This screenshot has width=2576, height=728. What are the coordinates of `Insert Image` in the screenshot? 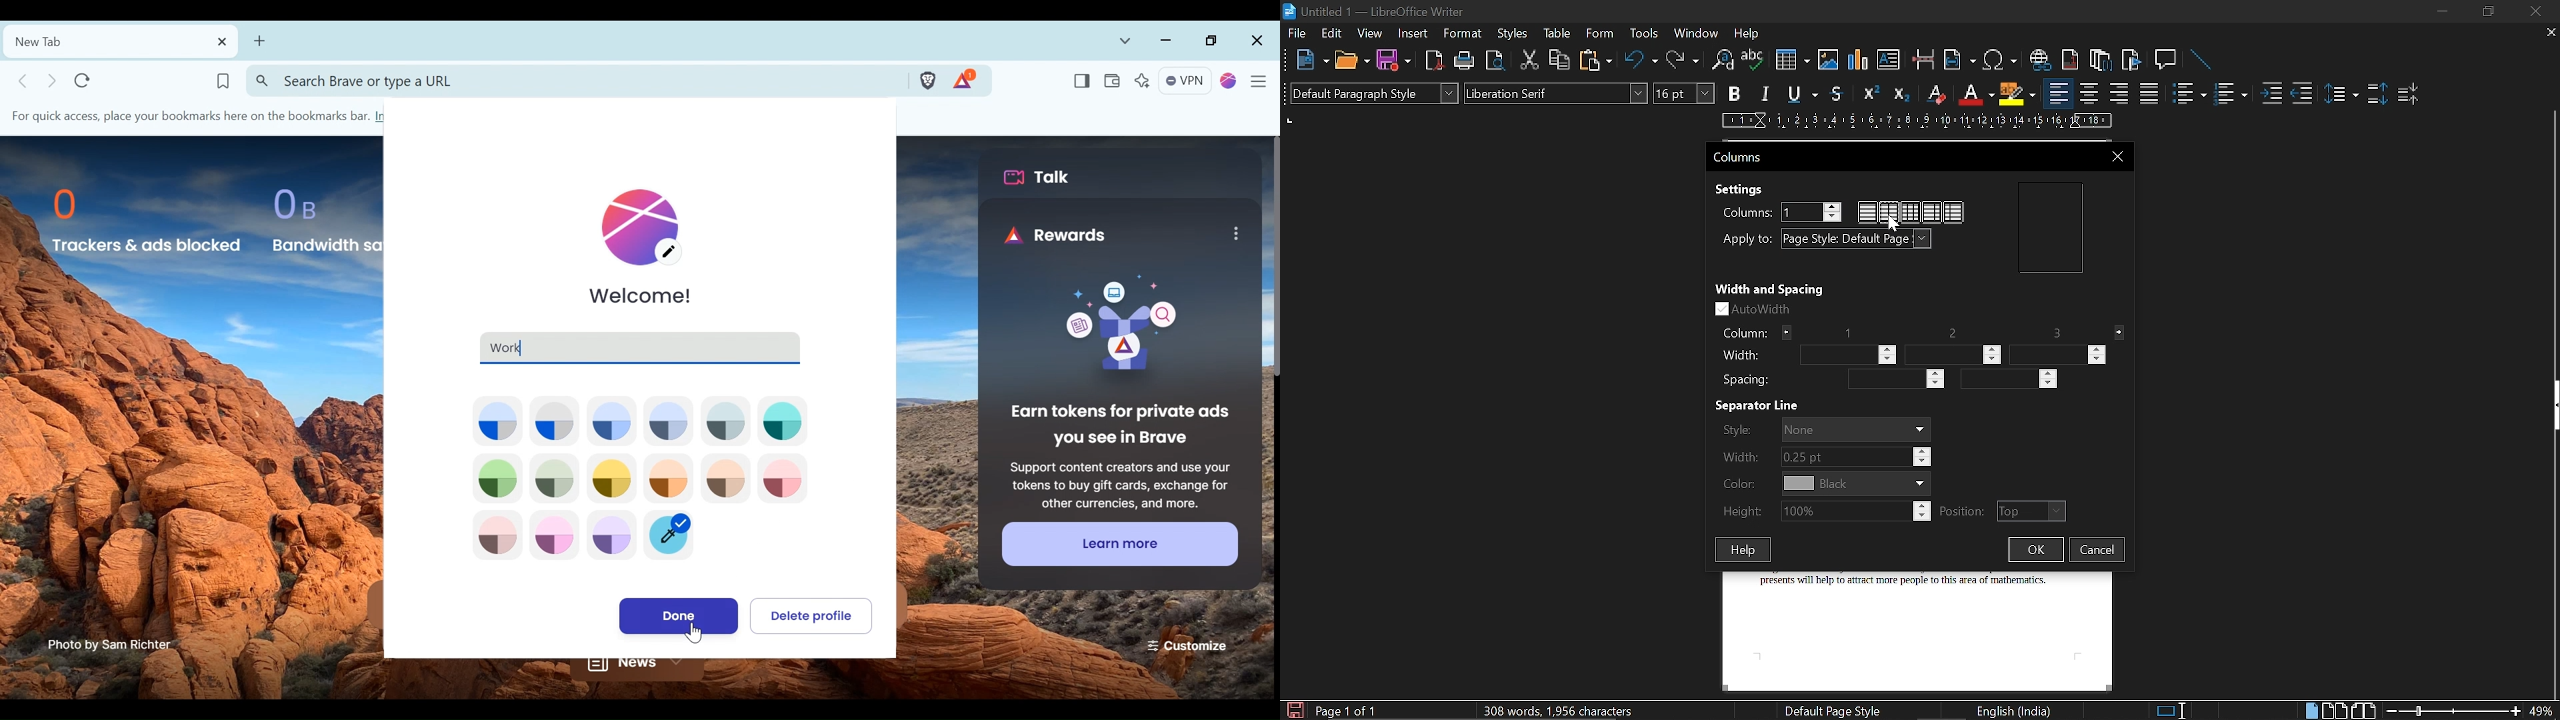 It's located at (1830, 60).